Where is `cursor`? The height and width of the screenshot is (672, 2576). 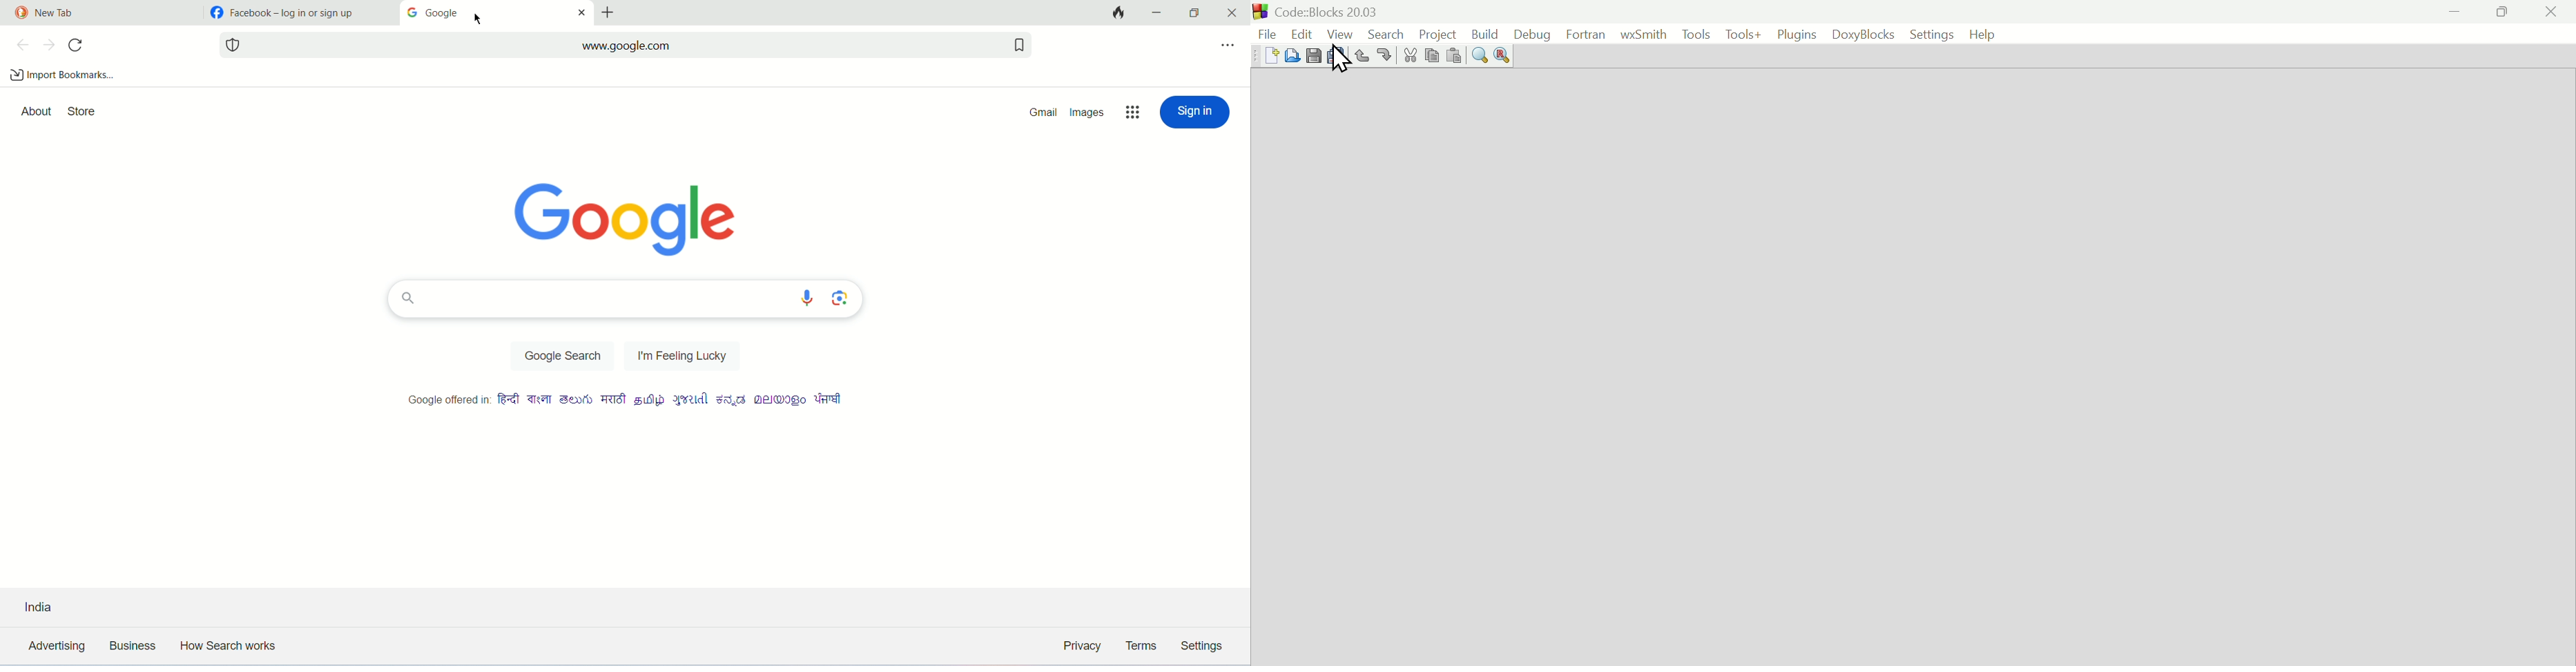 cursor is located at coordinates (1342, 59).